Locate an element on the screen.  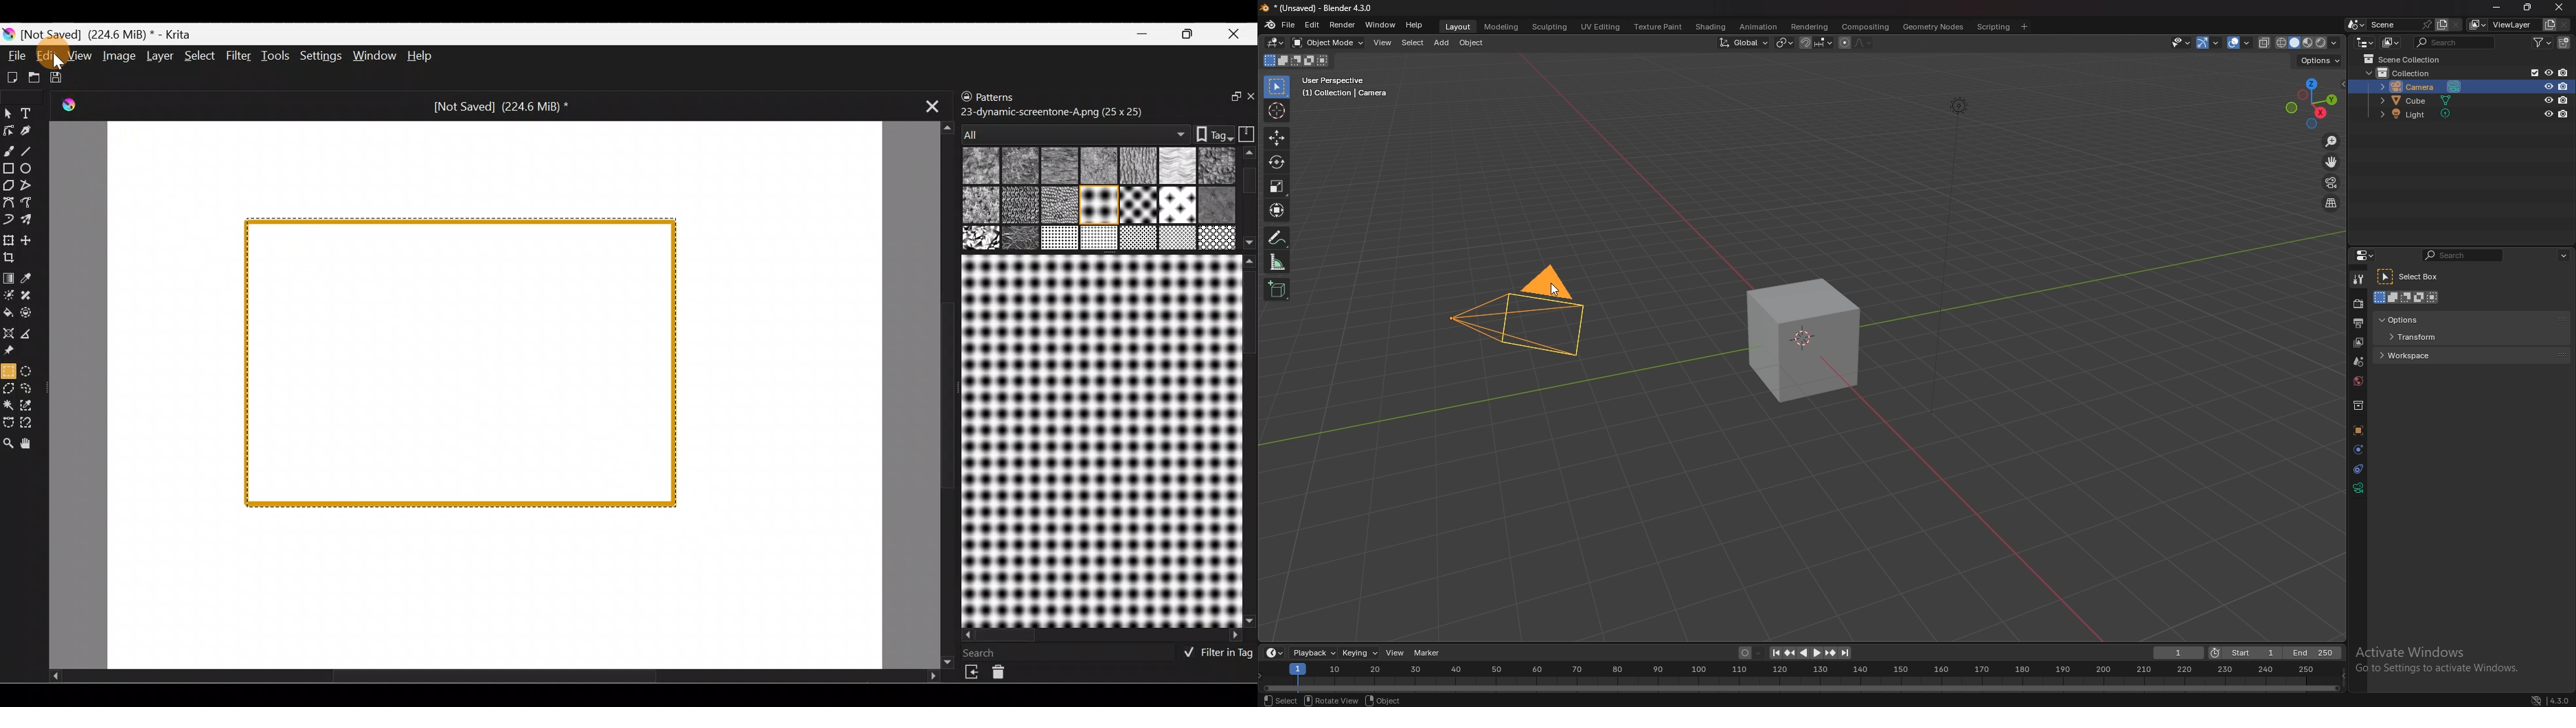
transform orientation is located at coordinates (1743, 43).